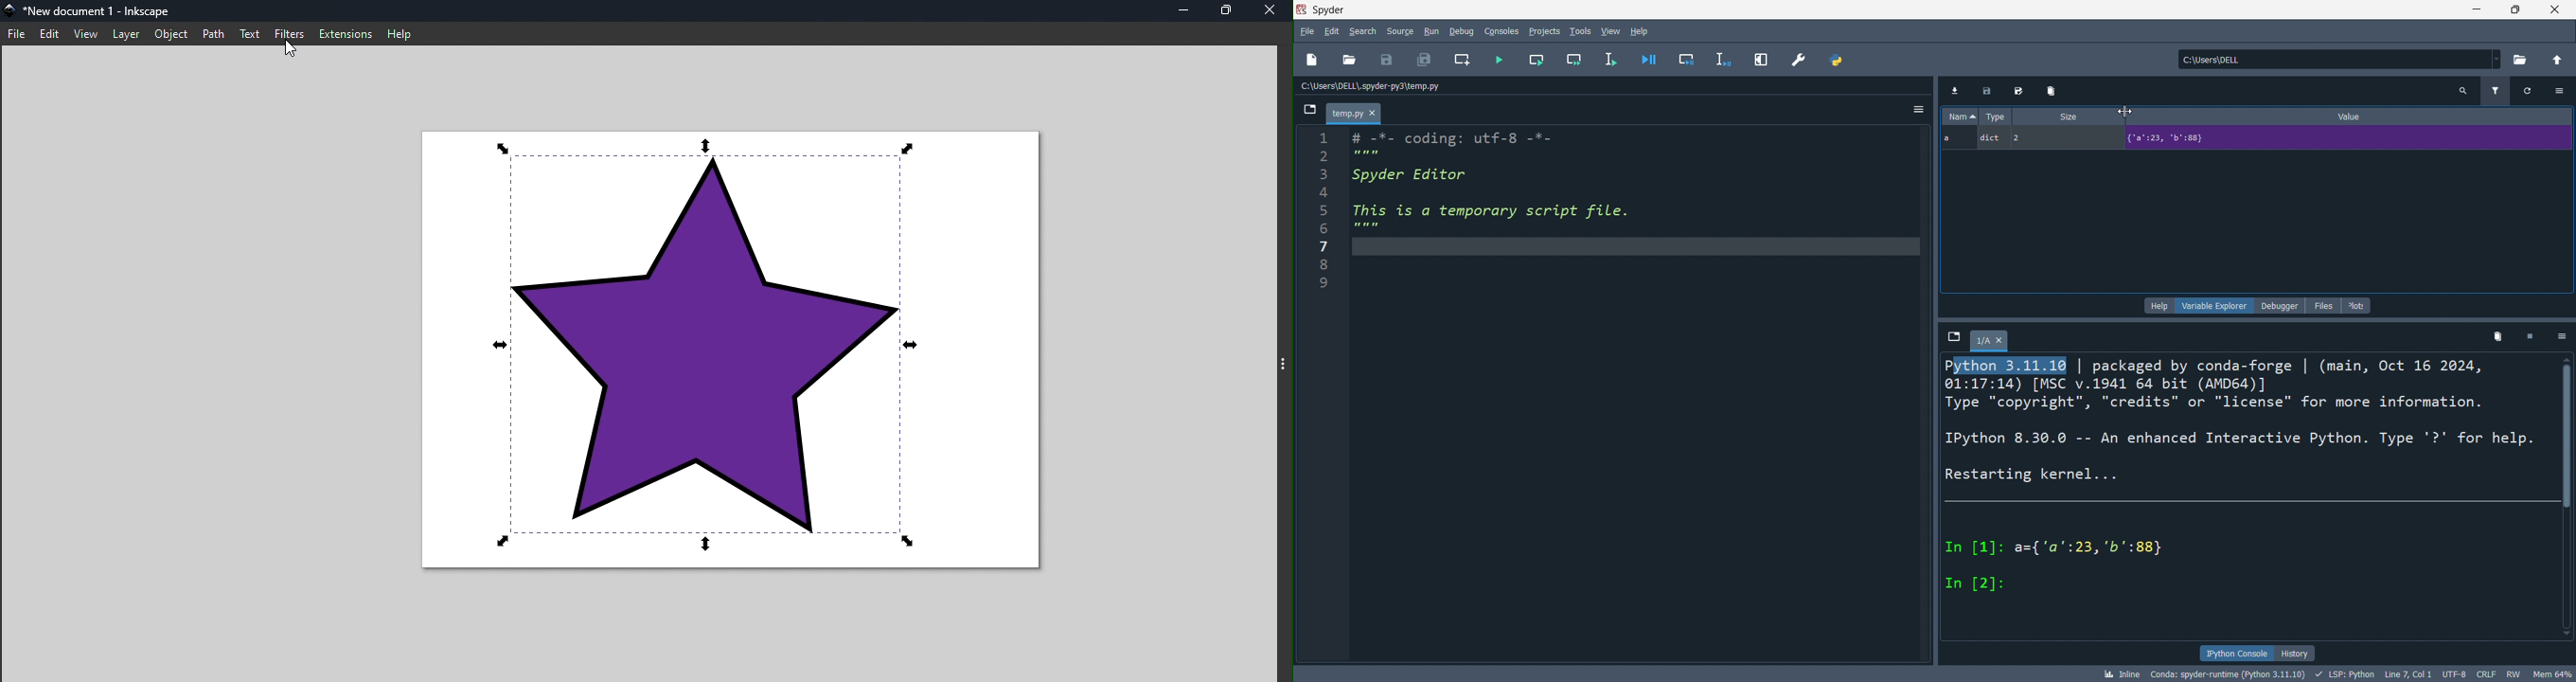 This screenshot has height=700, width=2576. Describe the element at coordinates (2214, 305) in the screenshot. I see `variable explorer` at that location.